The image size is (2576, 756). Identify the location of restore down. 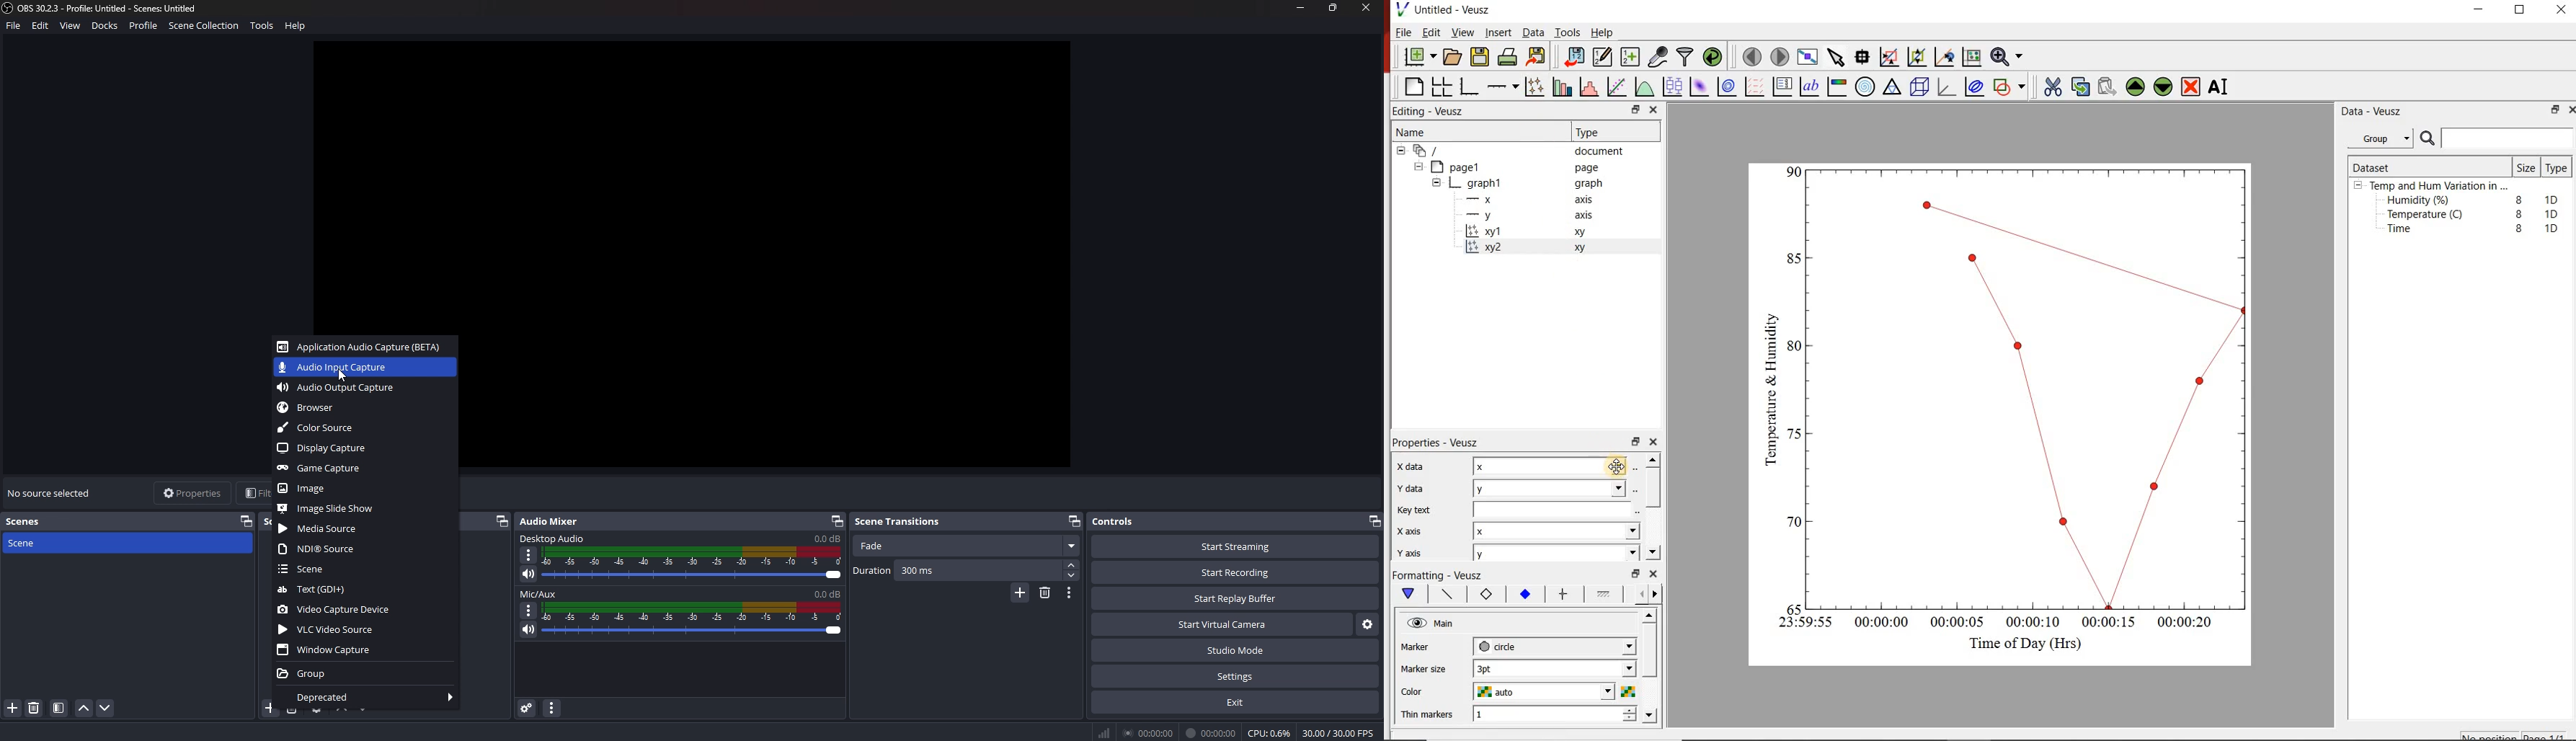
(1634, 442).